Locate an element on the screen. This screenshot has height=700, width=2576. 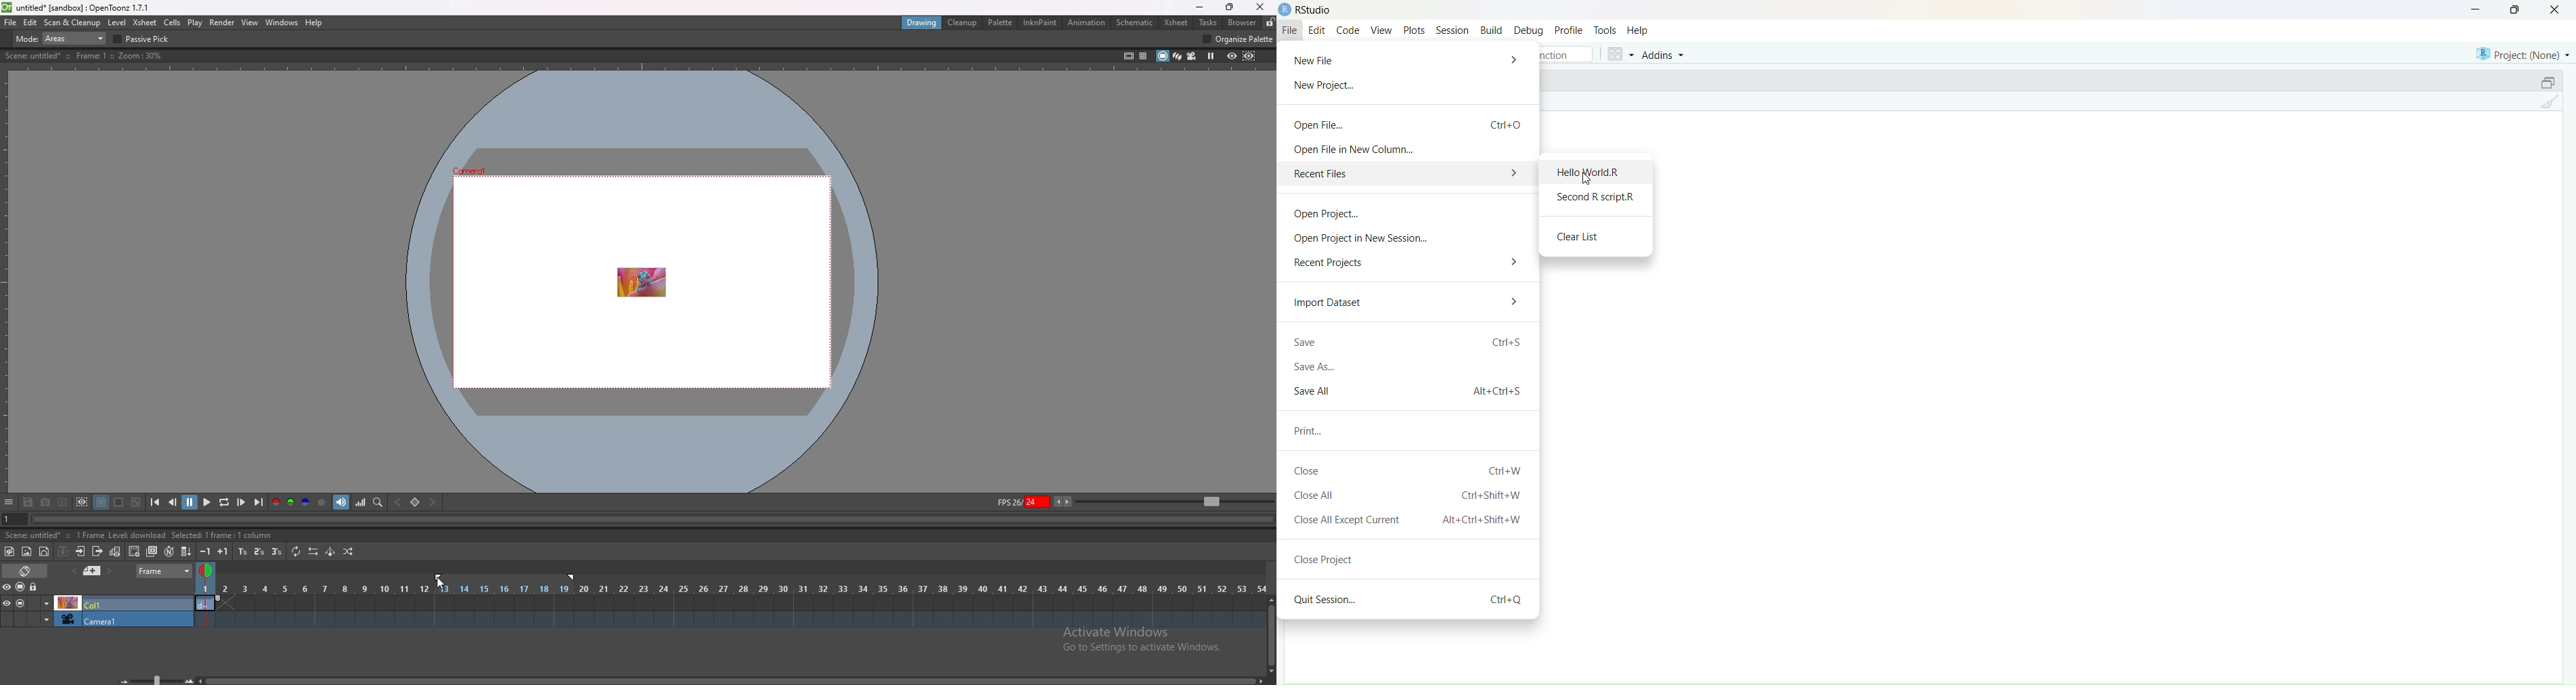
Clear console (Ctrl + L) is located at coordinates (2550, 105).